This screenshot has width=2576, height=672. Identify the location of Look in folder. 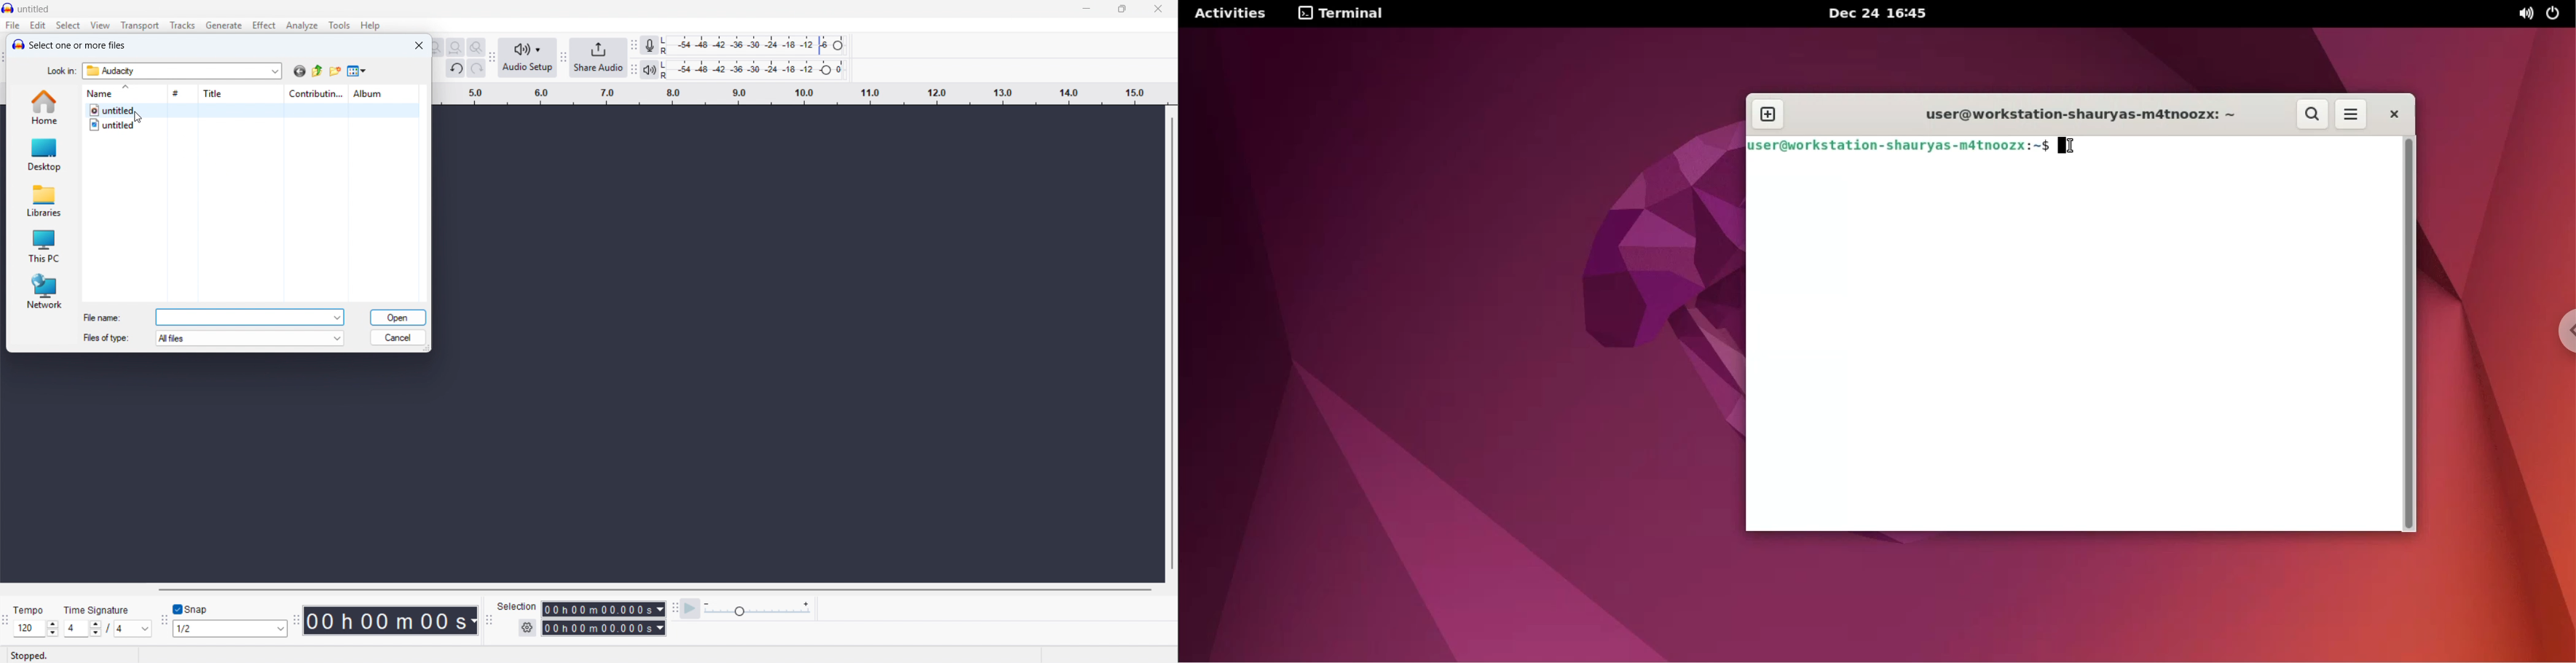
(182, 71).